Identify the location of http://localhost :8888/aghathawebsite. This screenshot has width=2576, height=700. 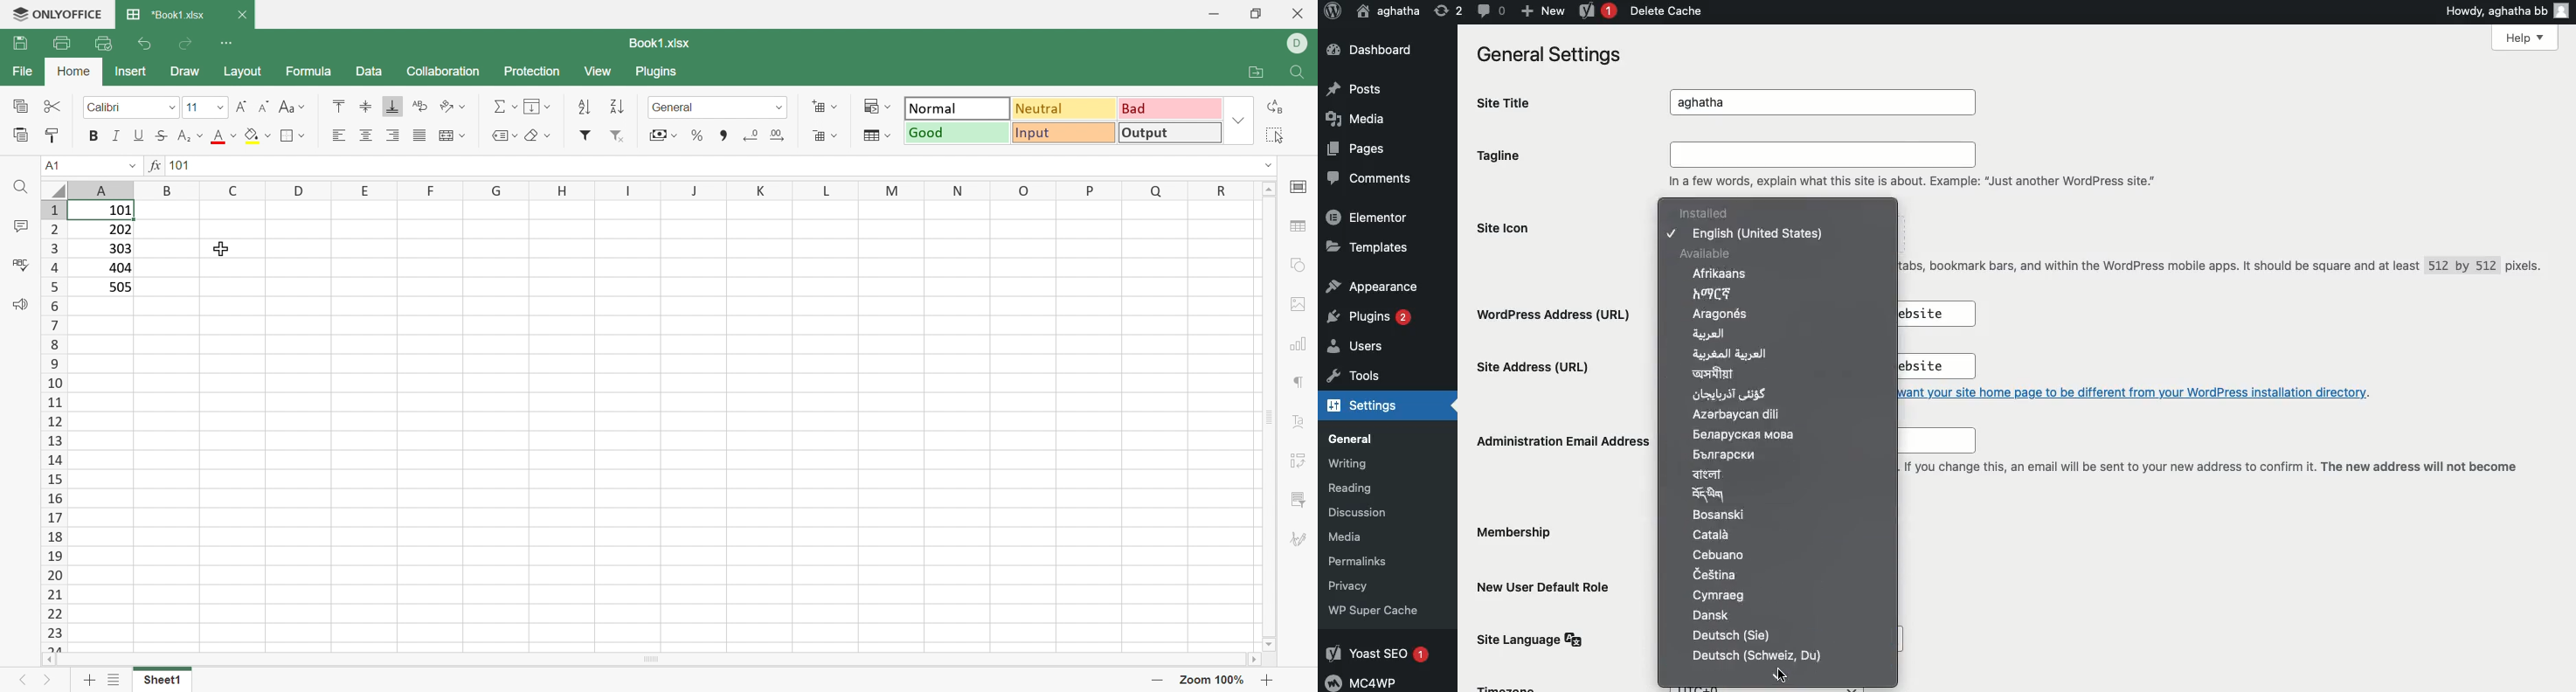
(1933, 314).